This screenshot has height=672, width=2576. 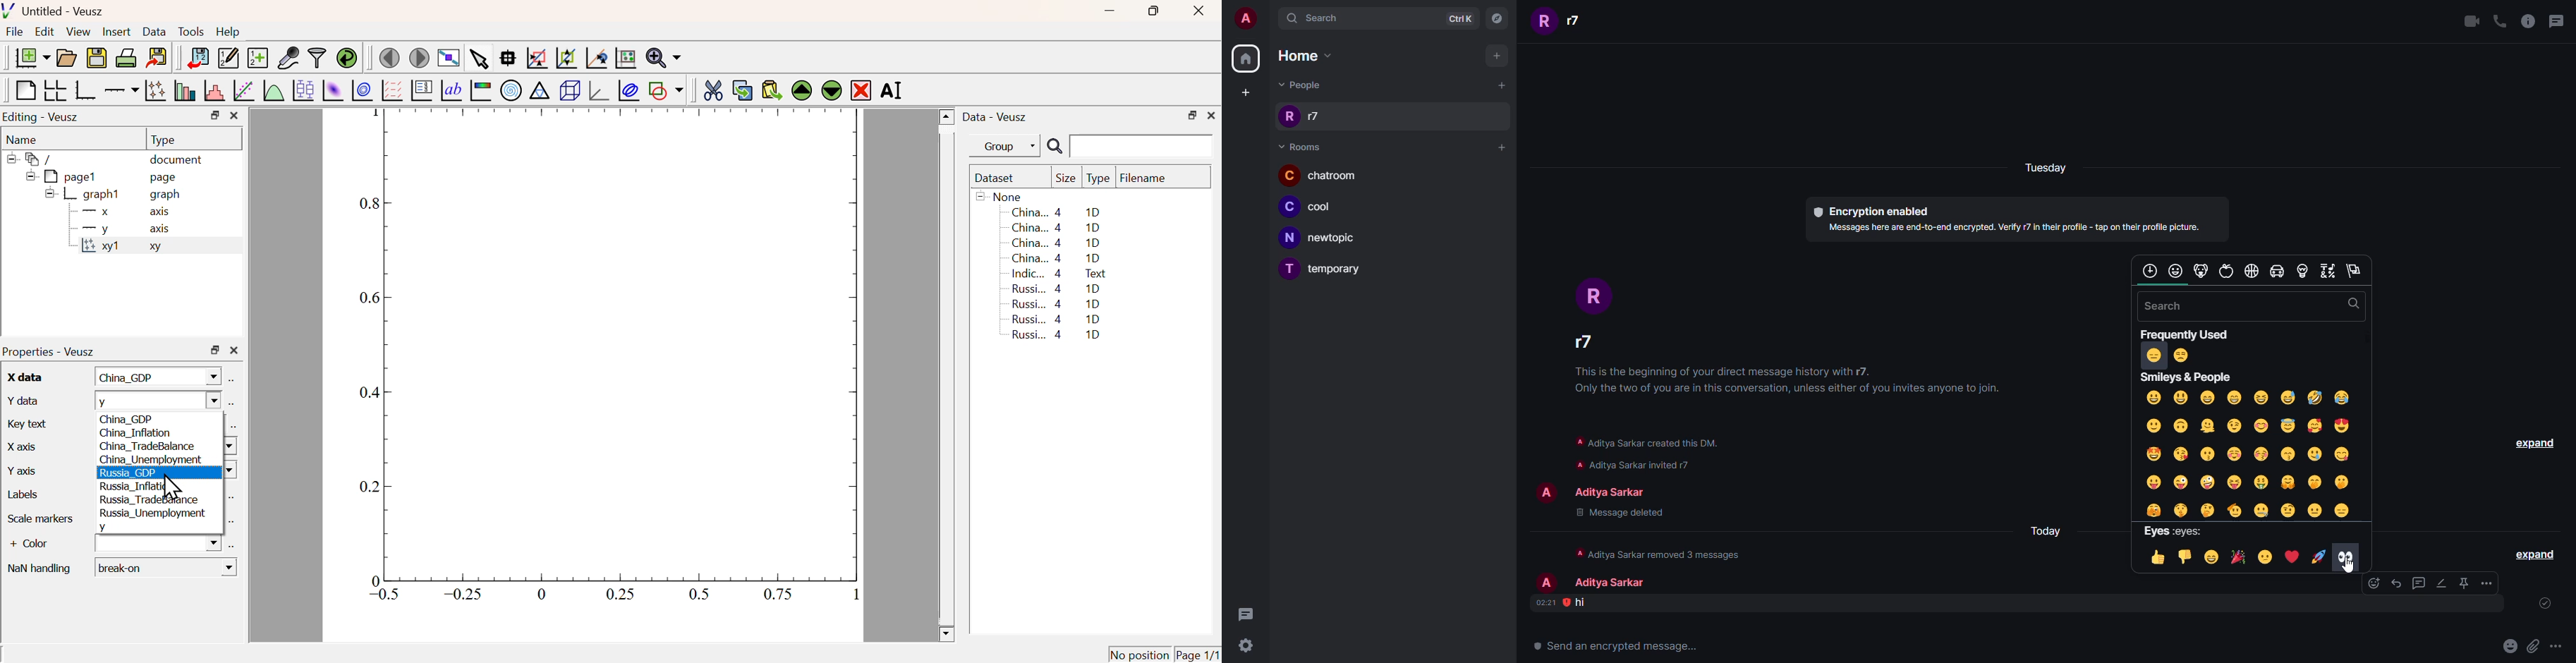 What do you see at coordinates (84, 90) in the screenshot?
I see `Base Graph` at bounding box center [84, 90].